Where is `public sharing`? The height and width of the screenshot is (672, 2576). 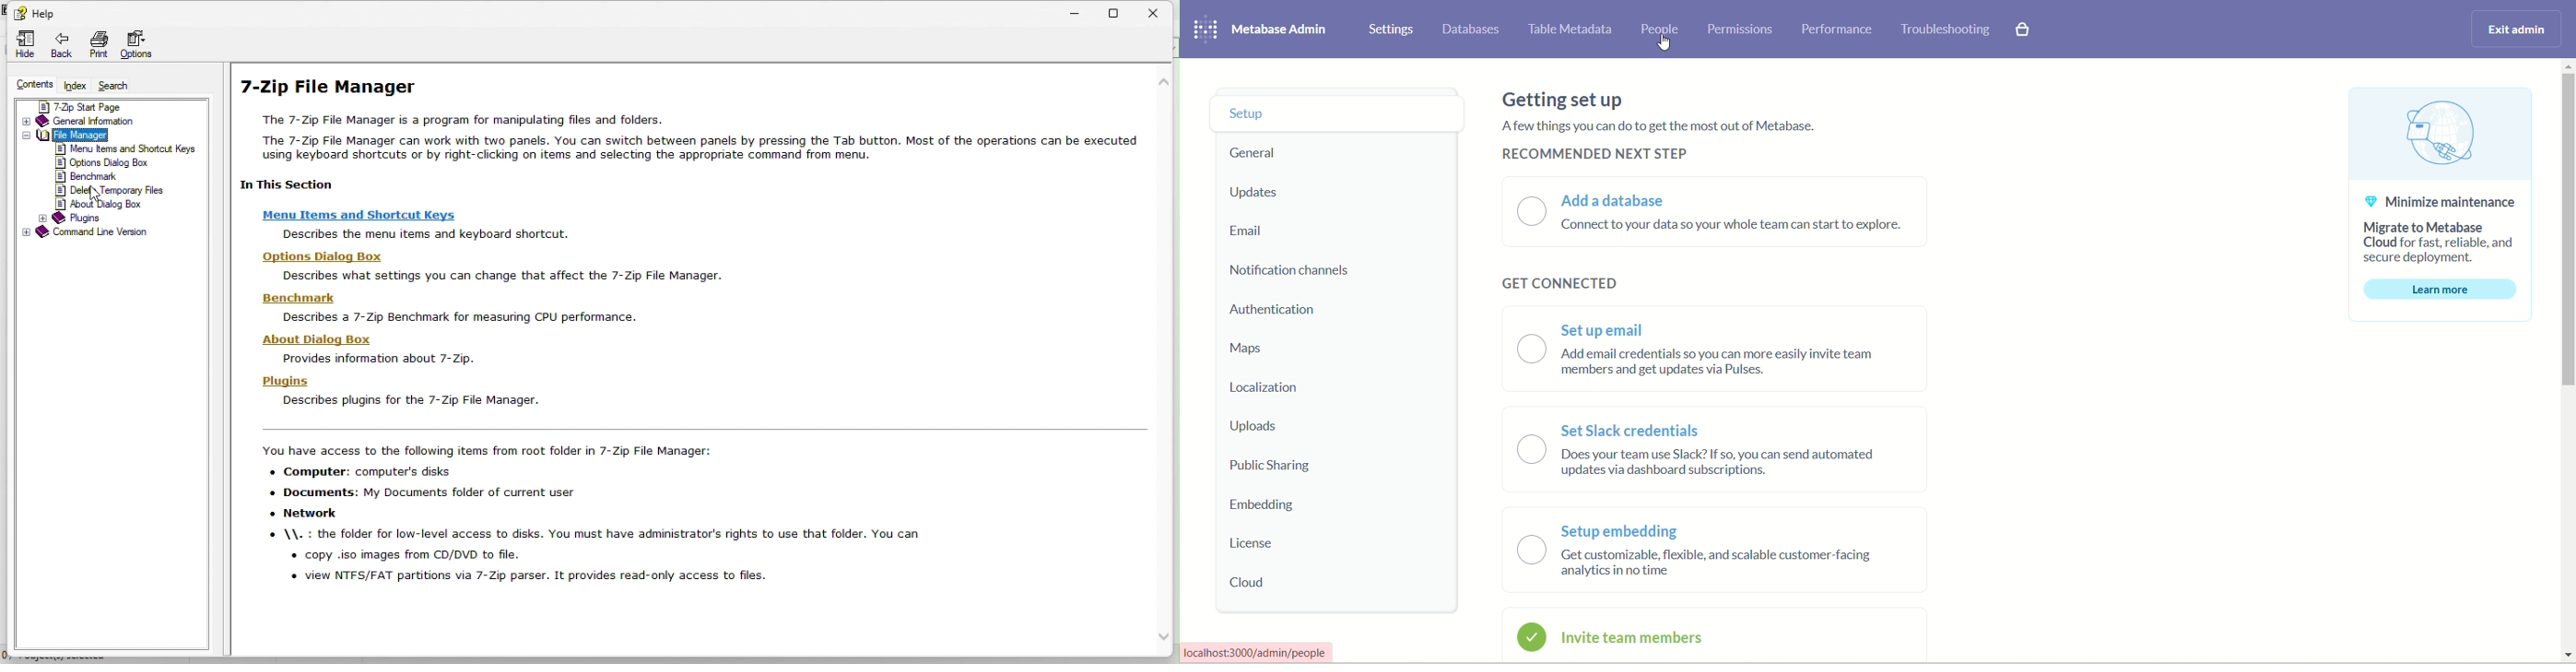
public sharing is located at coordinates (1275, 466).